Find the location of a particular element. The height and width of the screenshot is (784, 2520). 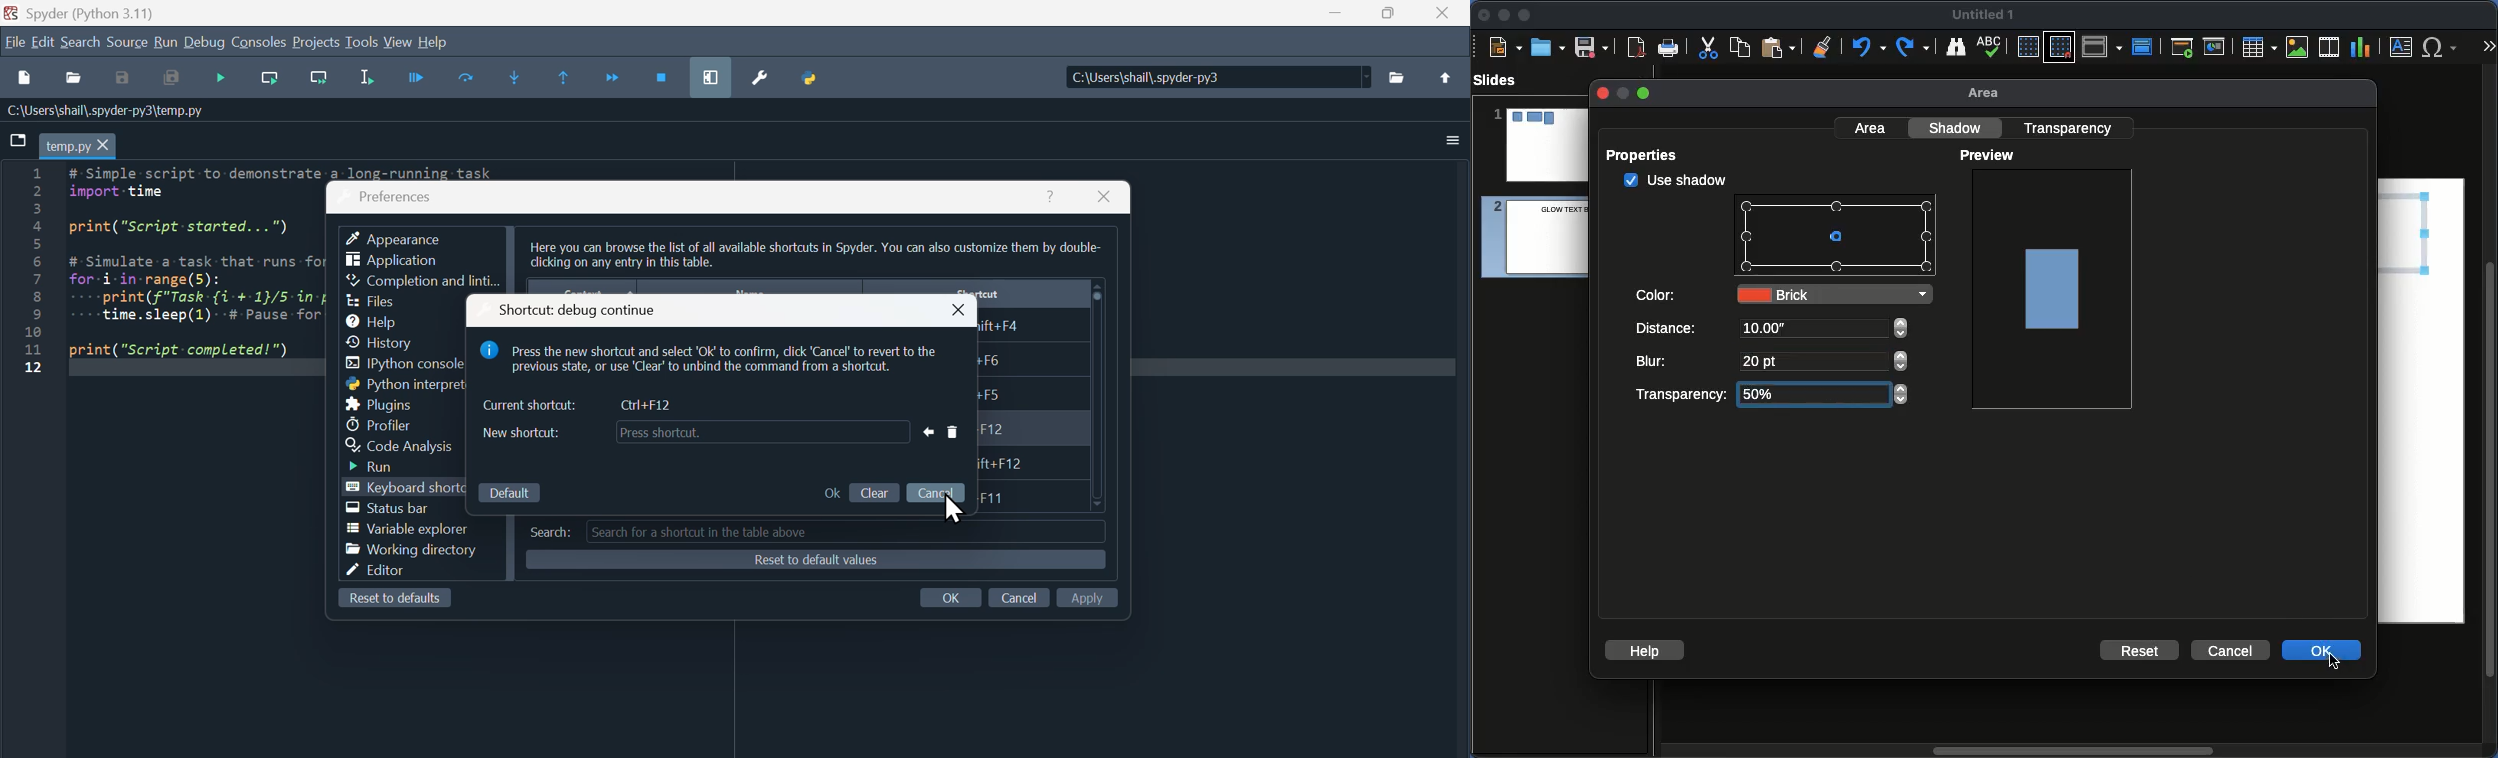

Status bar is located at coordinates (397, 508).